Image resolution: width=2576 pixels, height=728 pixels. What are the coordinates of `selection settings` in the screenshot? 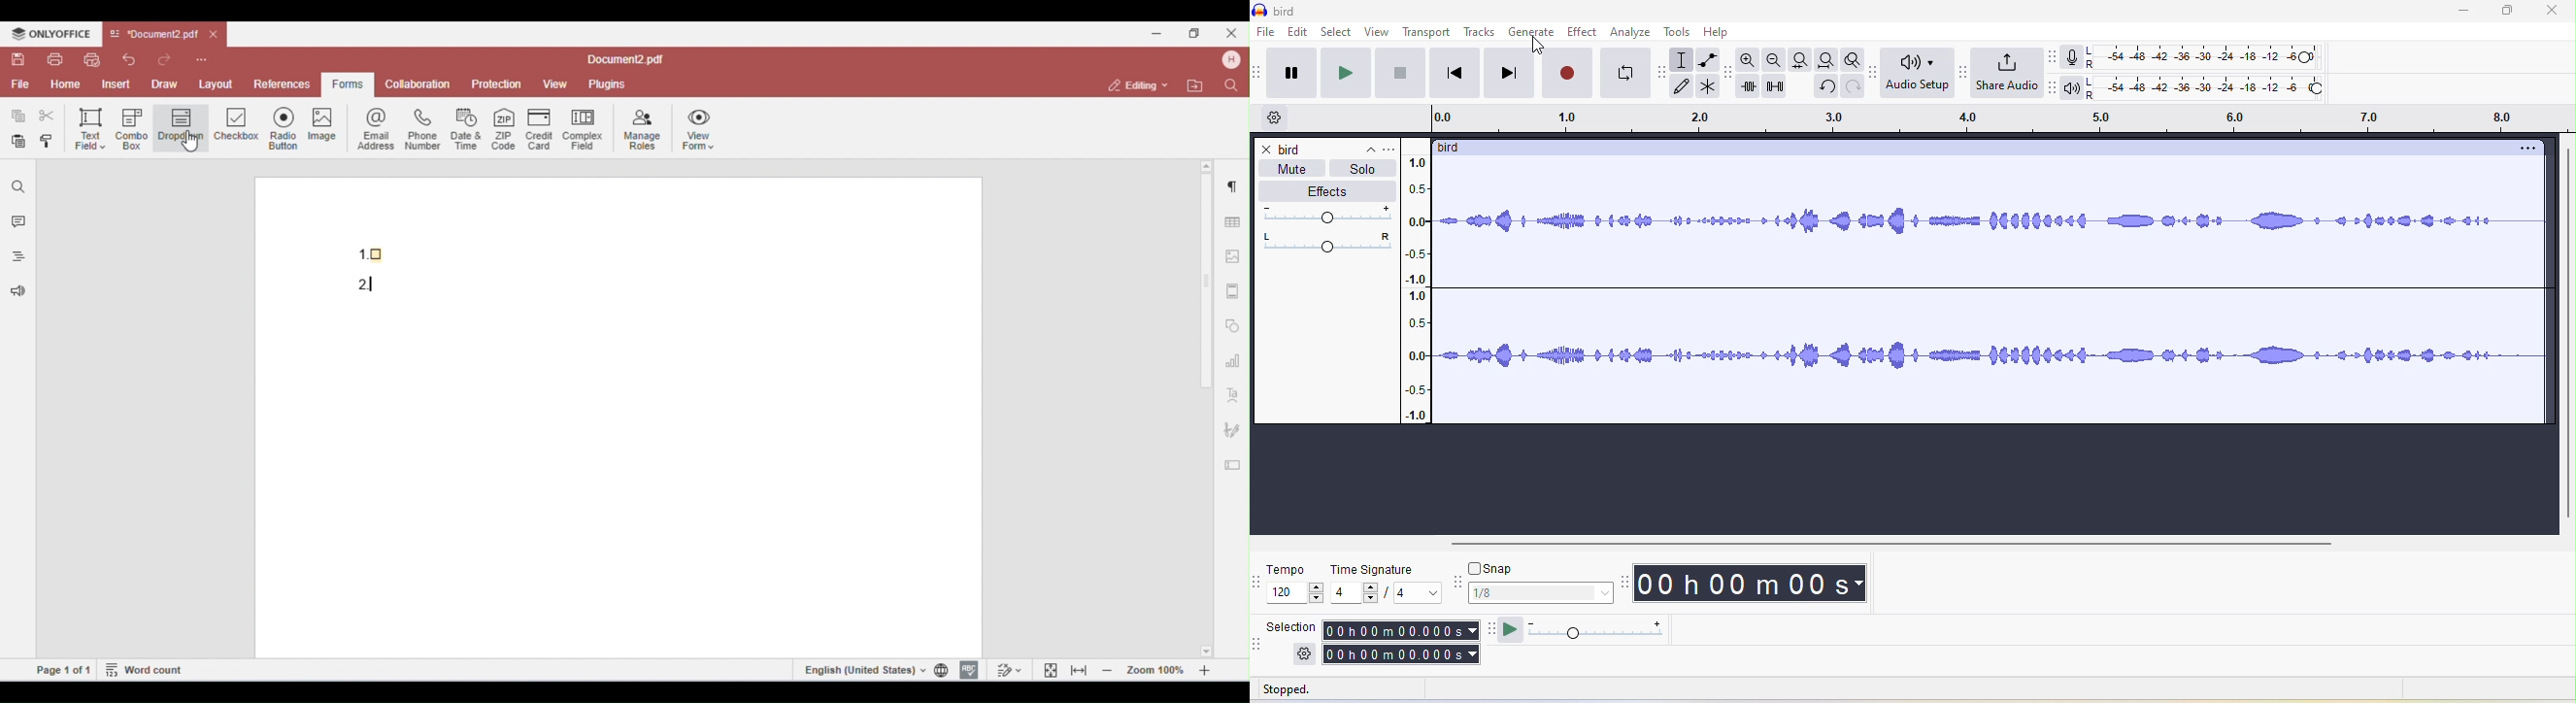 It's located at (1304, 653).